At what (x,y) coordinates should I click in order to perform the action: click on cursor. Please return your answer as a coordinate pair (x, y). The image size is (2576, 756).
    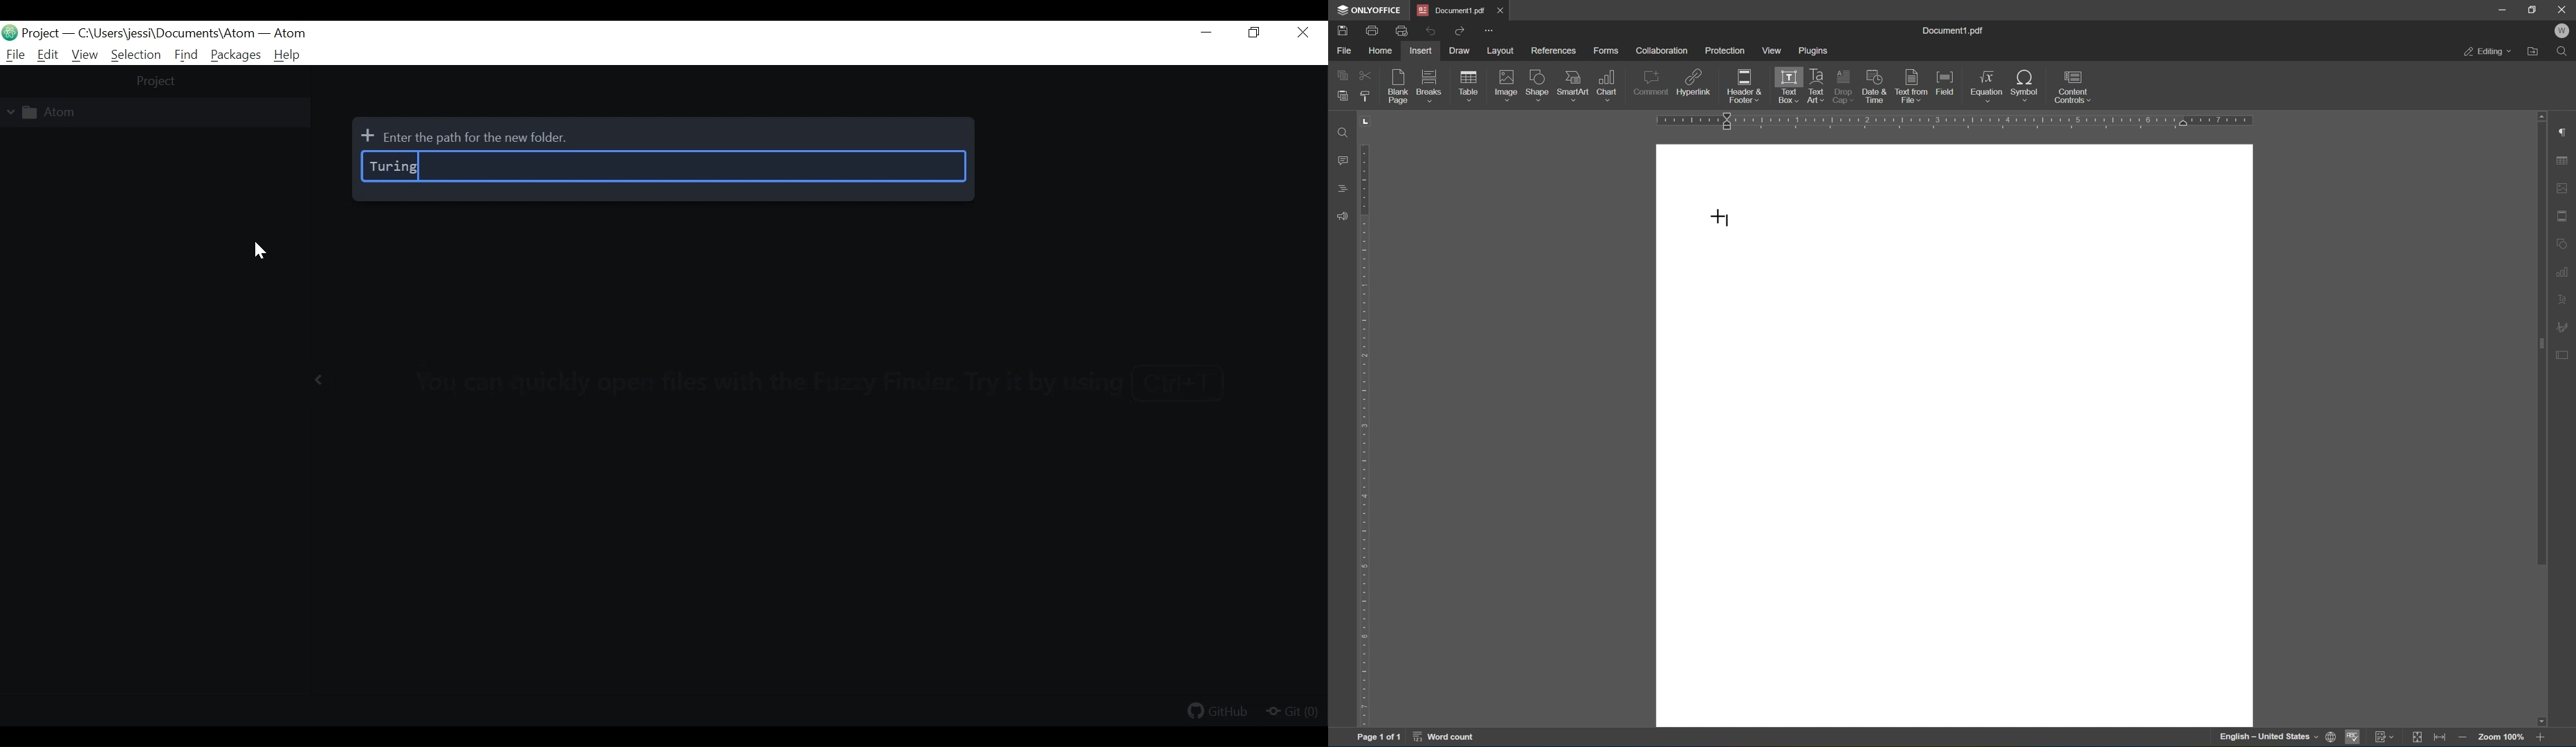
    Looking at the image, I should click on (1720, 218).